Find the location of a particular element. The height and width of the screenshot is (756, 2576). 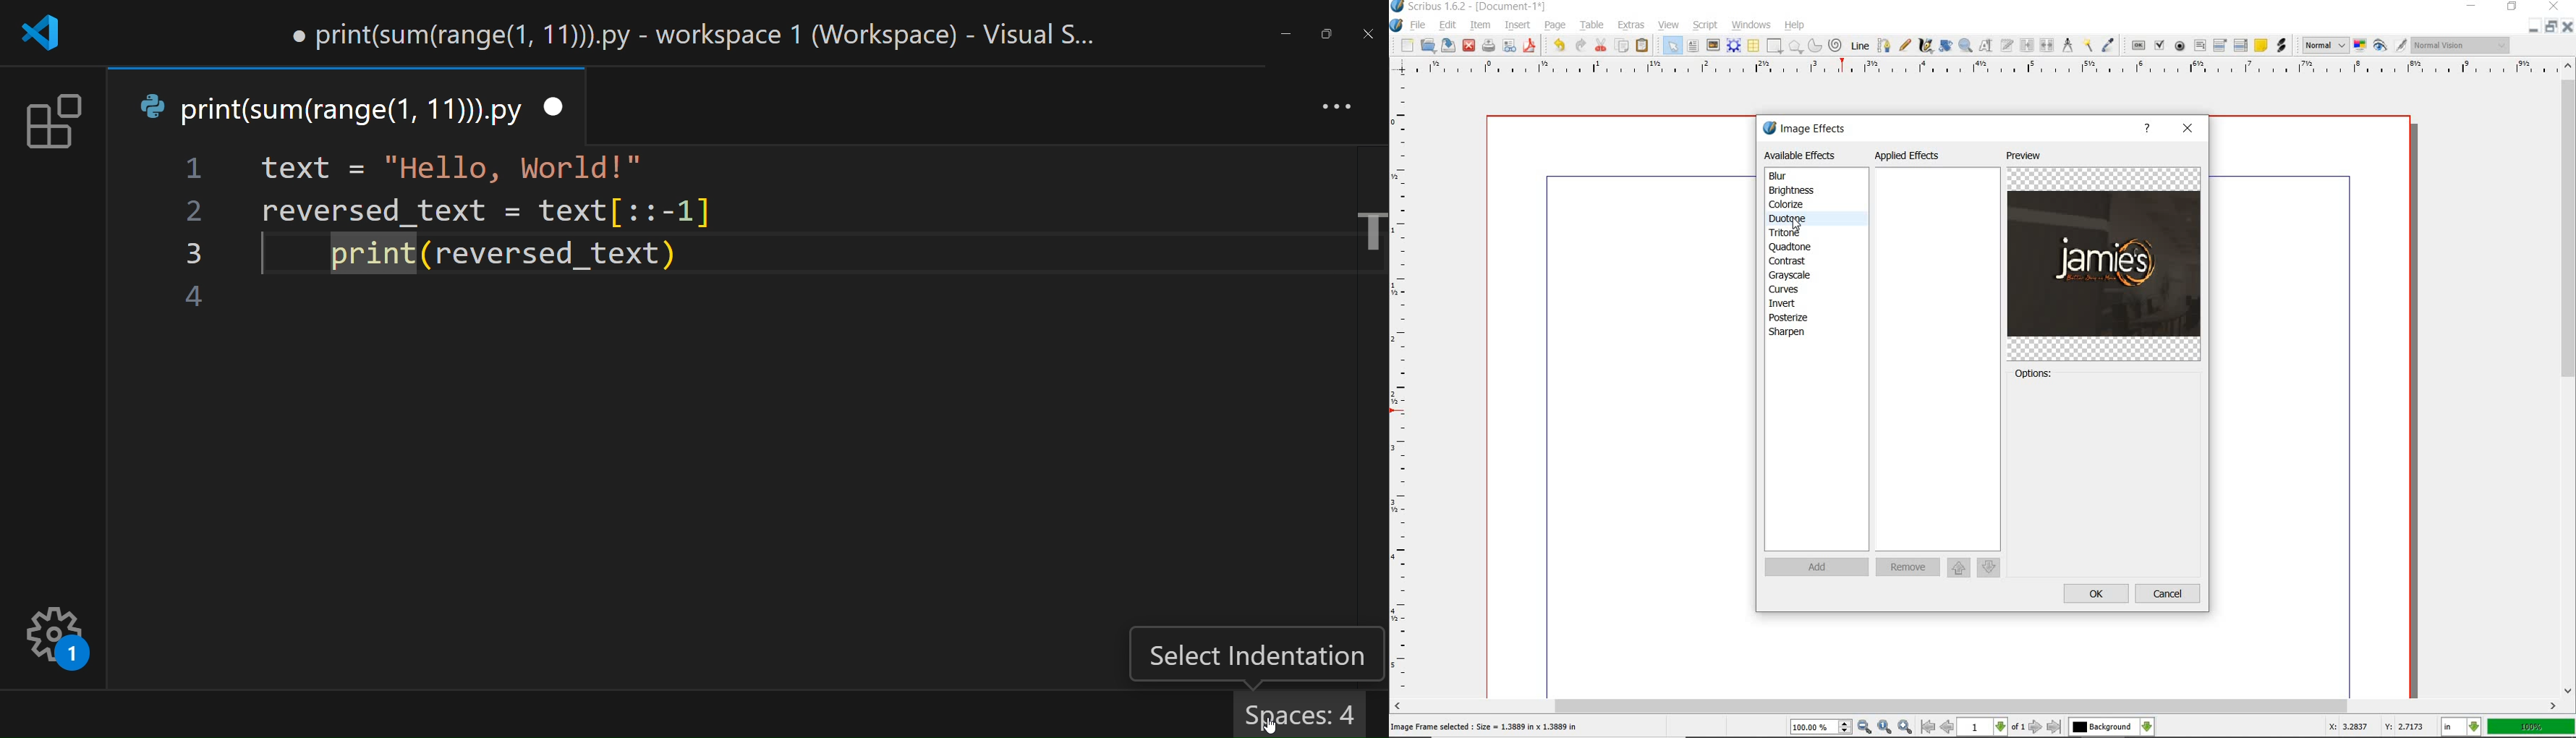

SAVE AS pdf is located at coordinates (1531, 46).